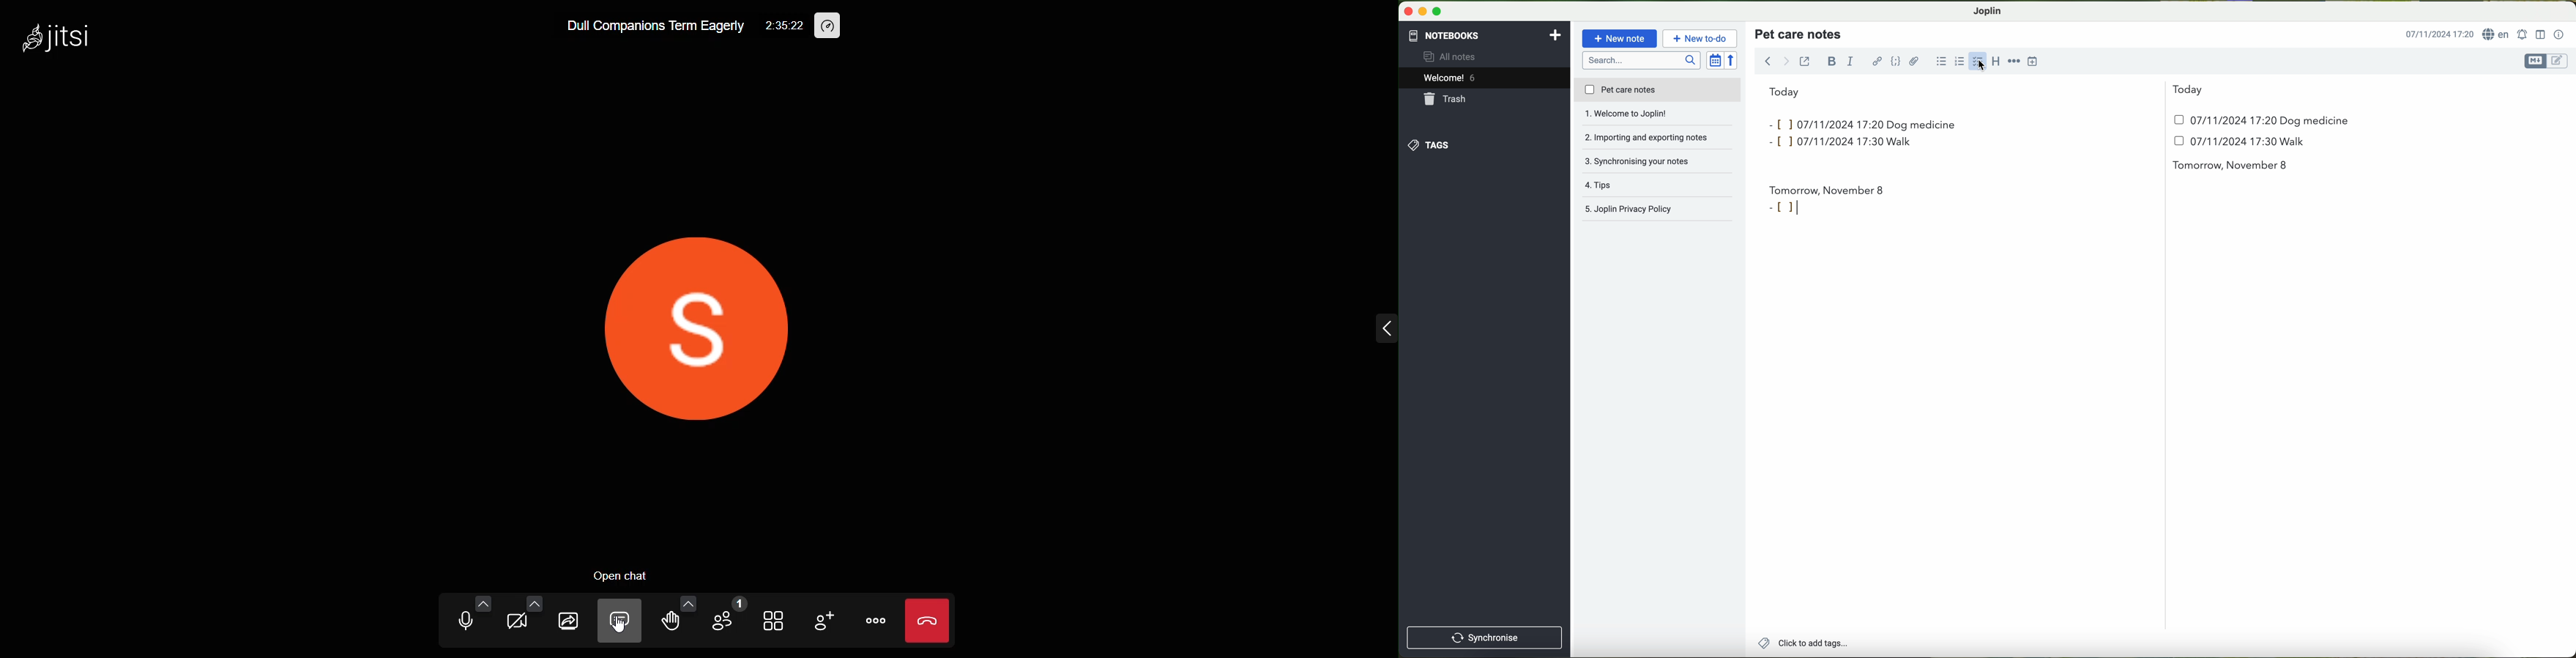 This screenshot has width=2576, height=672. What do you see at coordinates (671, 623) in the screenshot?
I see `raise hand` at bounding box center [671, 623].